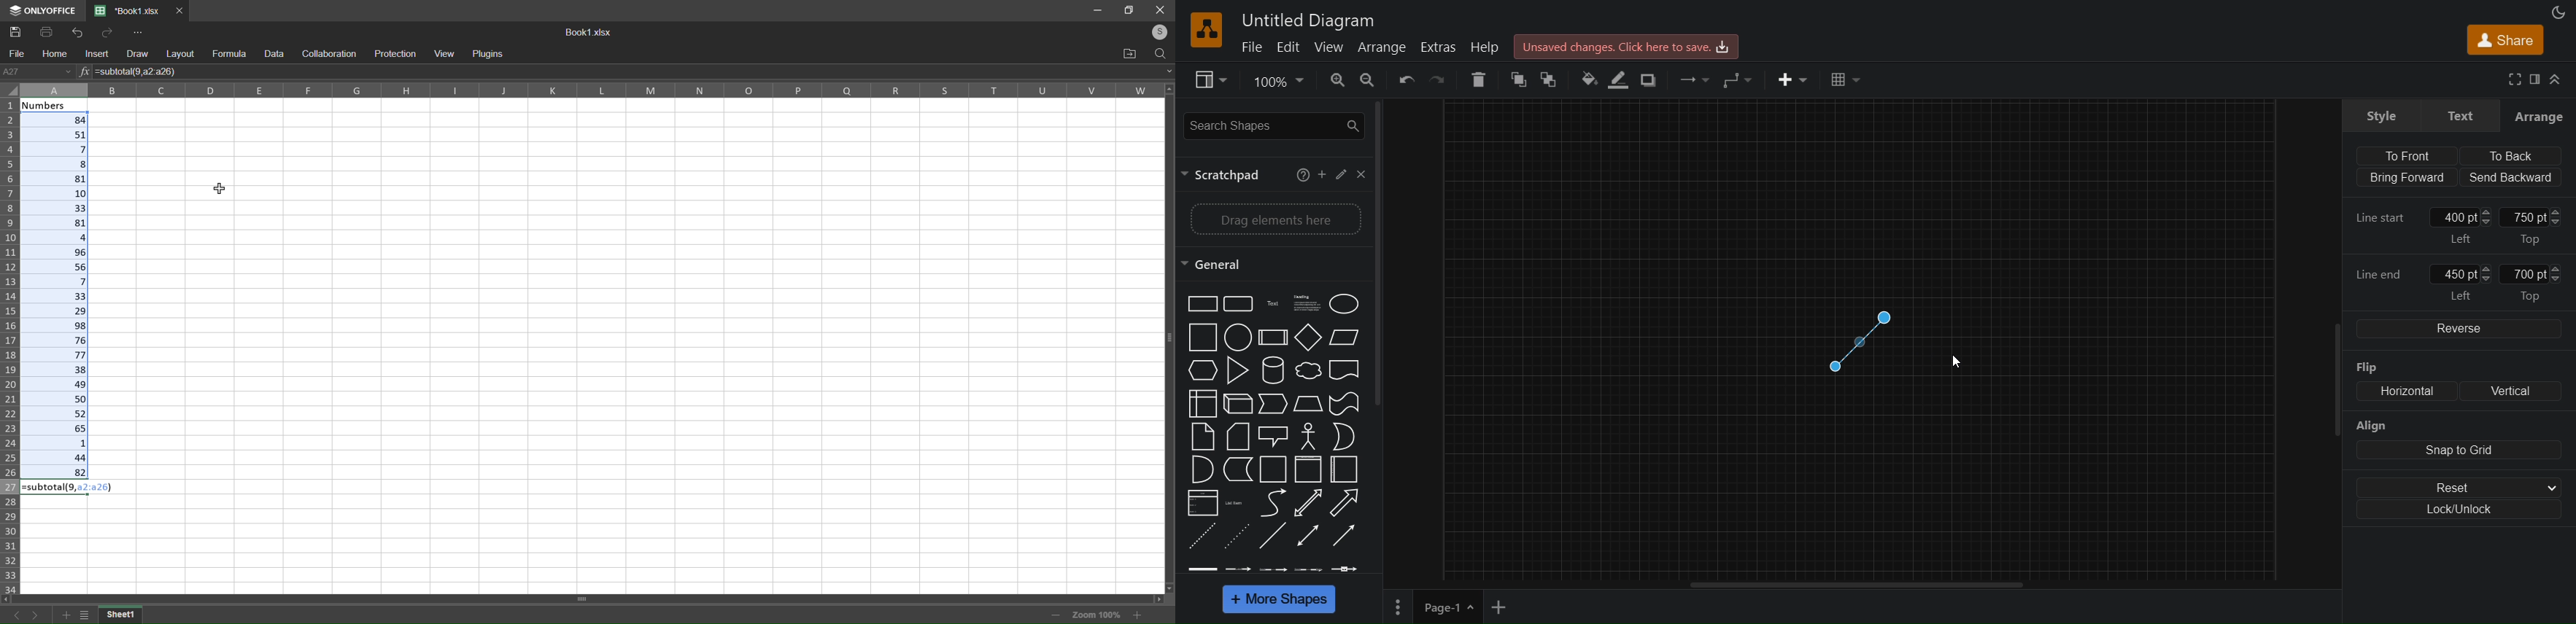 This screenshot has width=2576, height=644. Describe the element at coordinates (1270, 469) in the screenshot. I see `Container` at that location.